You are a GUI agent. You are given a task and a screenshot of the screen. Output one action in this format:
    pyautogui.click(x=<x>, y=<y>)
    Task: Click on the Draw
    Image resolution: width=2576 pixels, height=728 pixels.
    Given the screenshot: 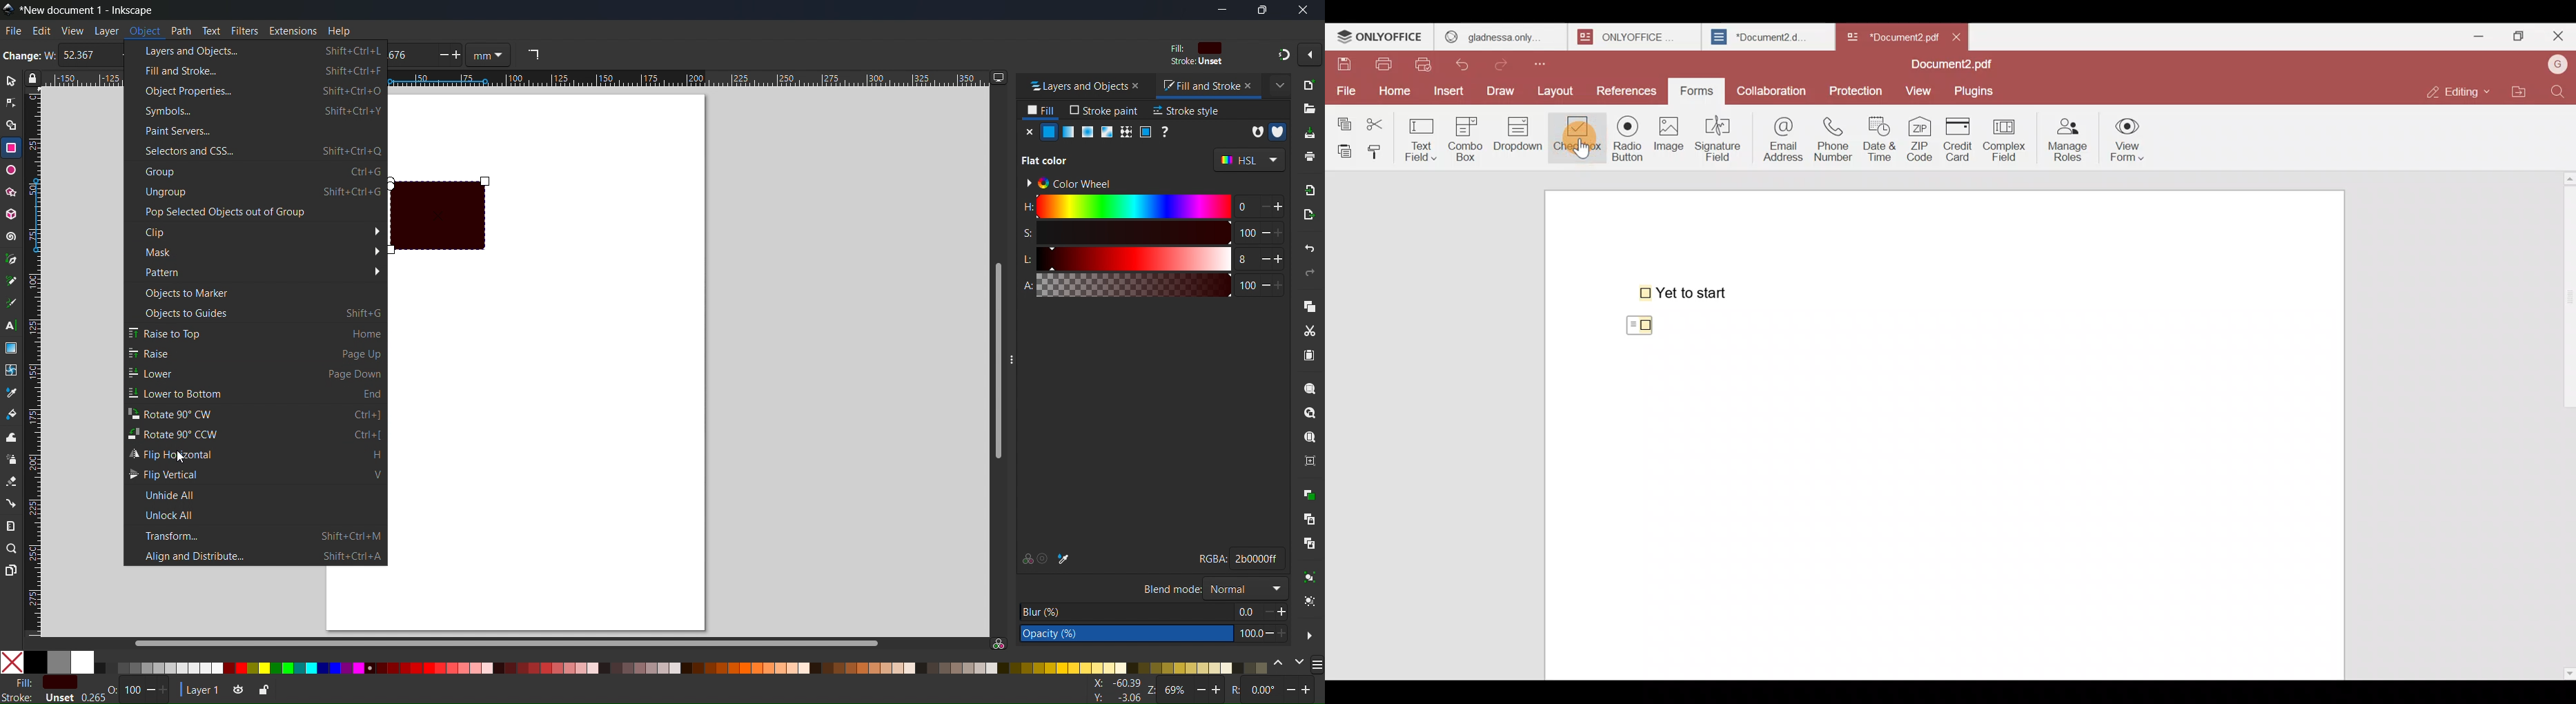 What is the action you would take?
    pyautogui.click(x=1504, y=89)
    